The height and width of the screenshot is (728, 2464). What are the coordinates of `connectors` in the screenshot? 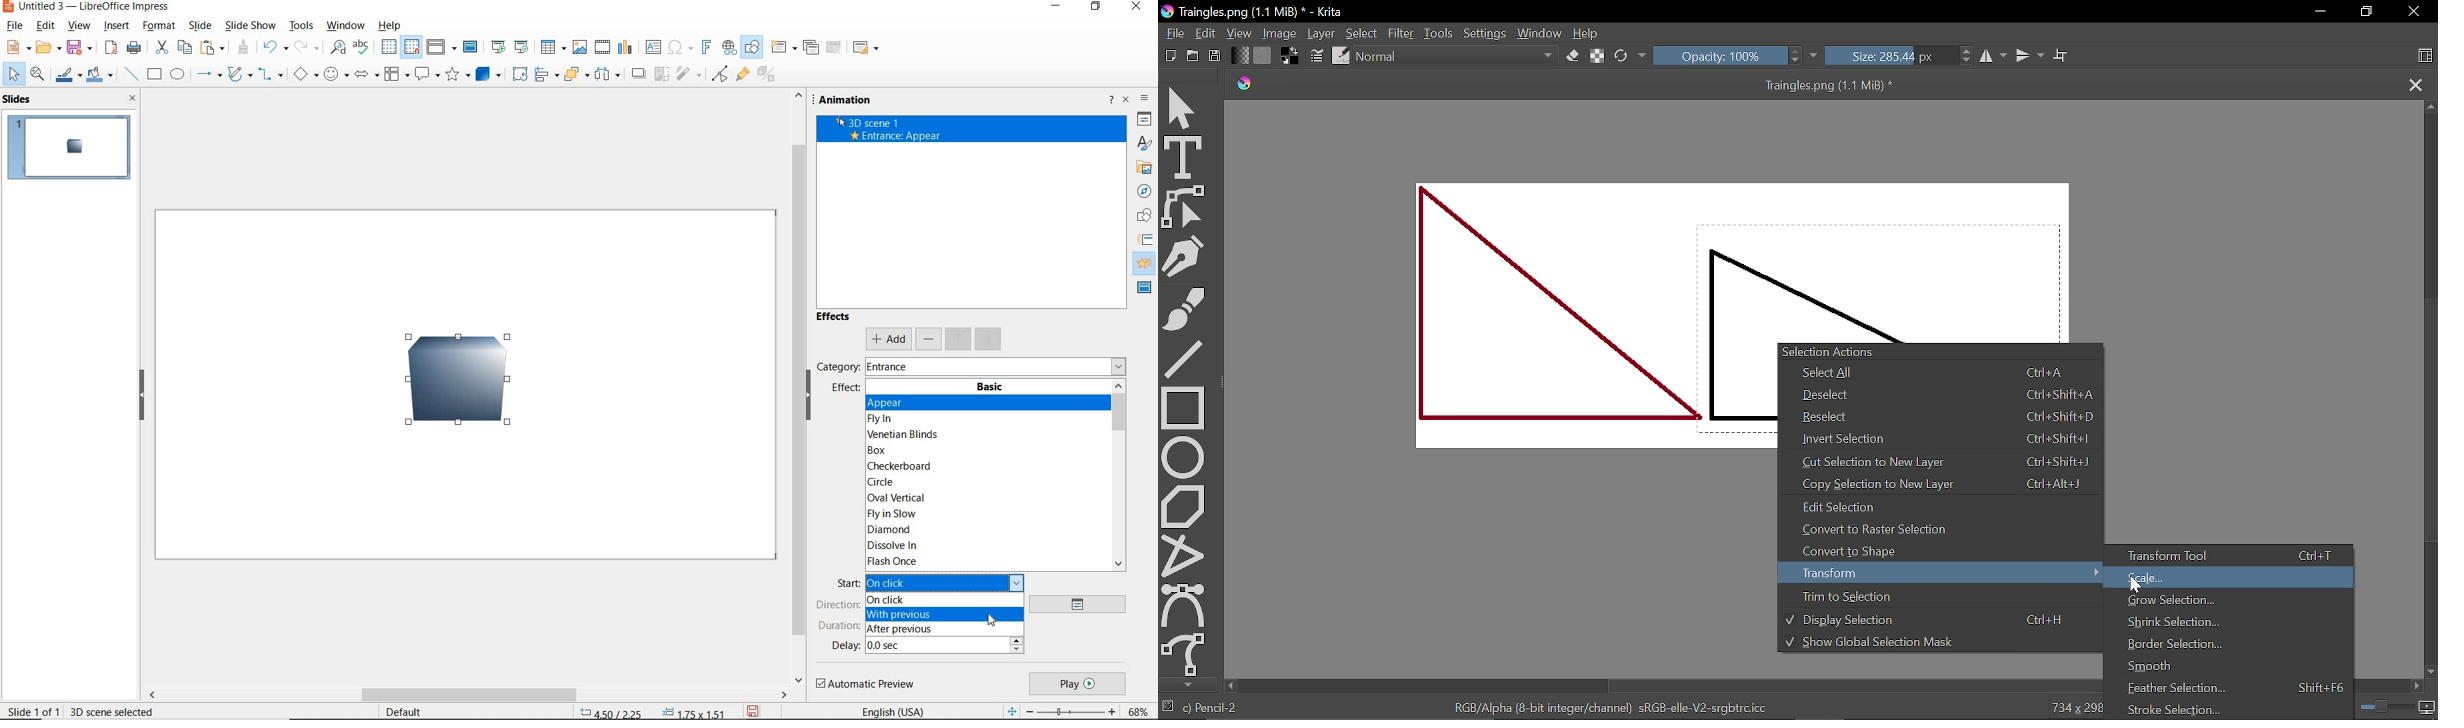 It's located at (270, 76).